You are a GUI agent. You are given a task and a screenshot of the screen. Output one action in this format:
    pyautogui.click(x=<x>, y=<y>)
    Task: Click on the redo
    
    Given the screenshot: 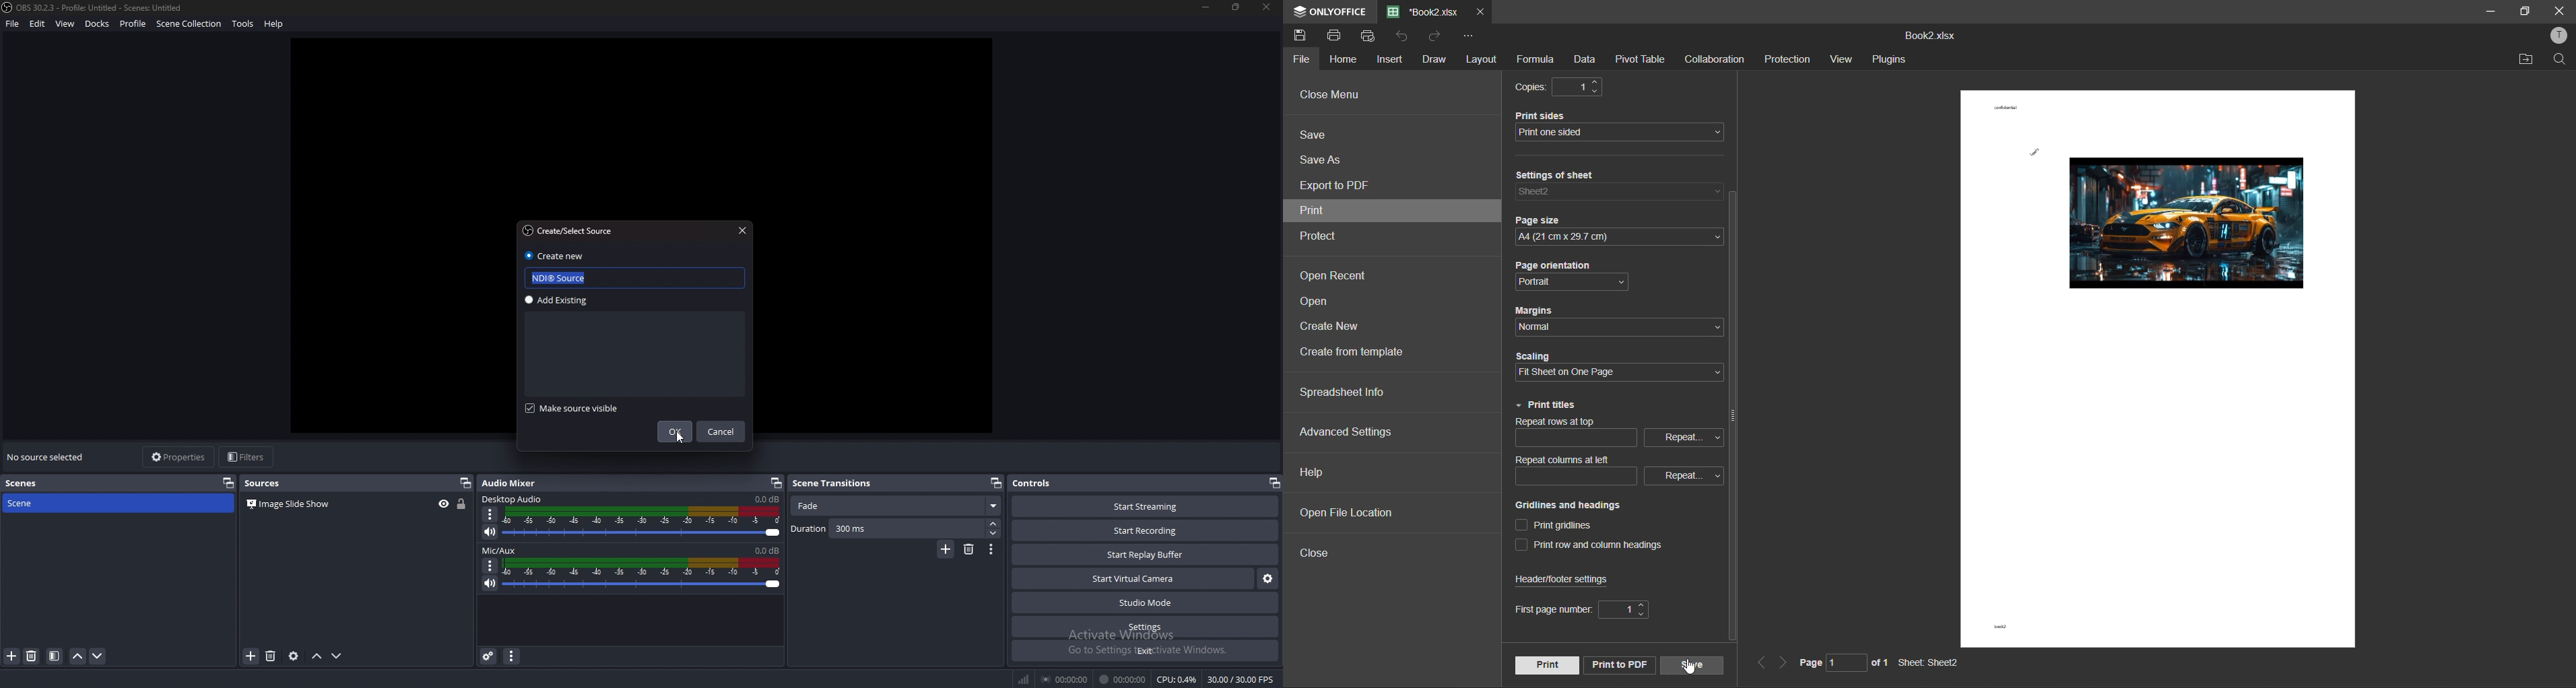 What is the action you would take?
    pyautogui.click(x=1439, y=37)
    